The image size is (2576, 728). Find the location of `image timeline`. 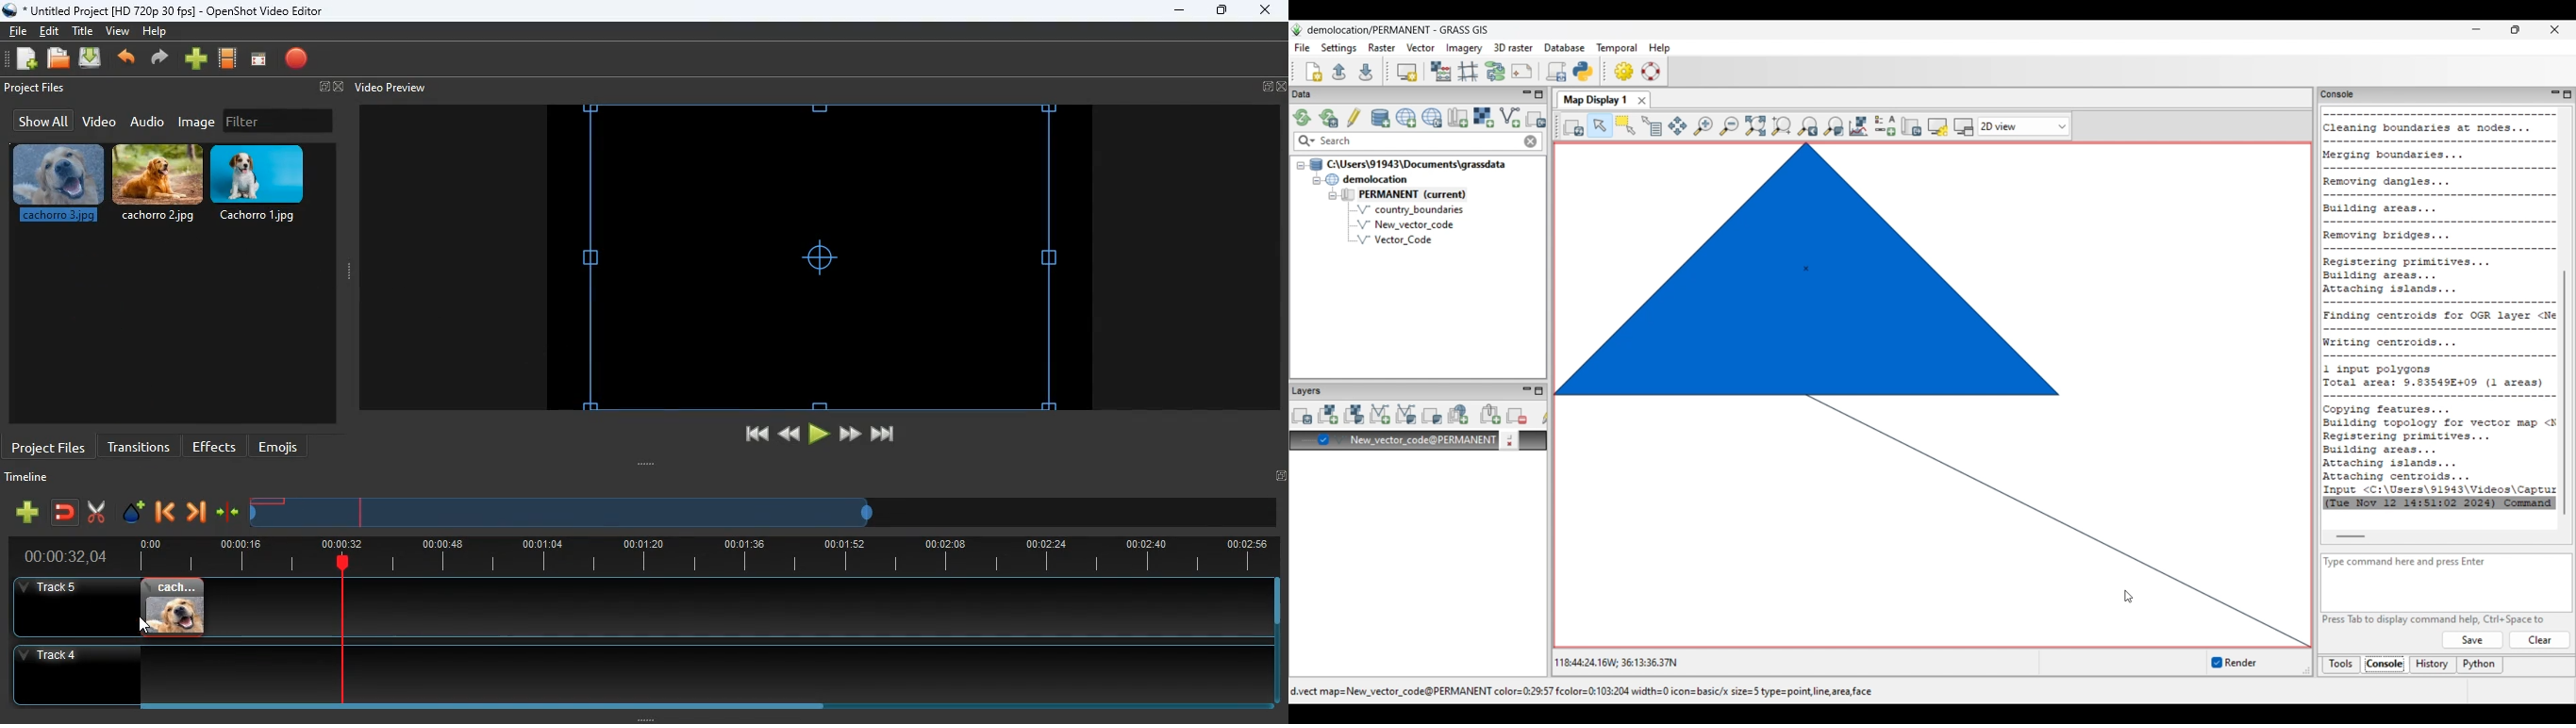

image timeline is located at coordinates (268, 502).